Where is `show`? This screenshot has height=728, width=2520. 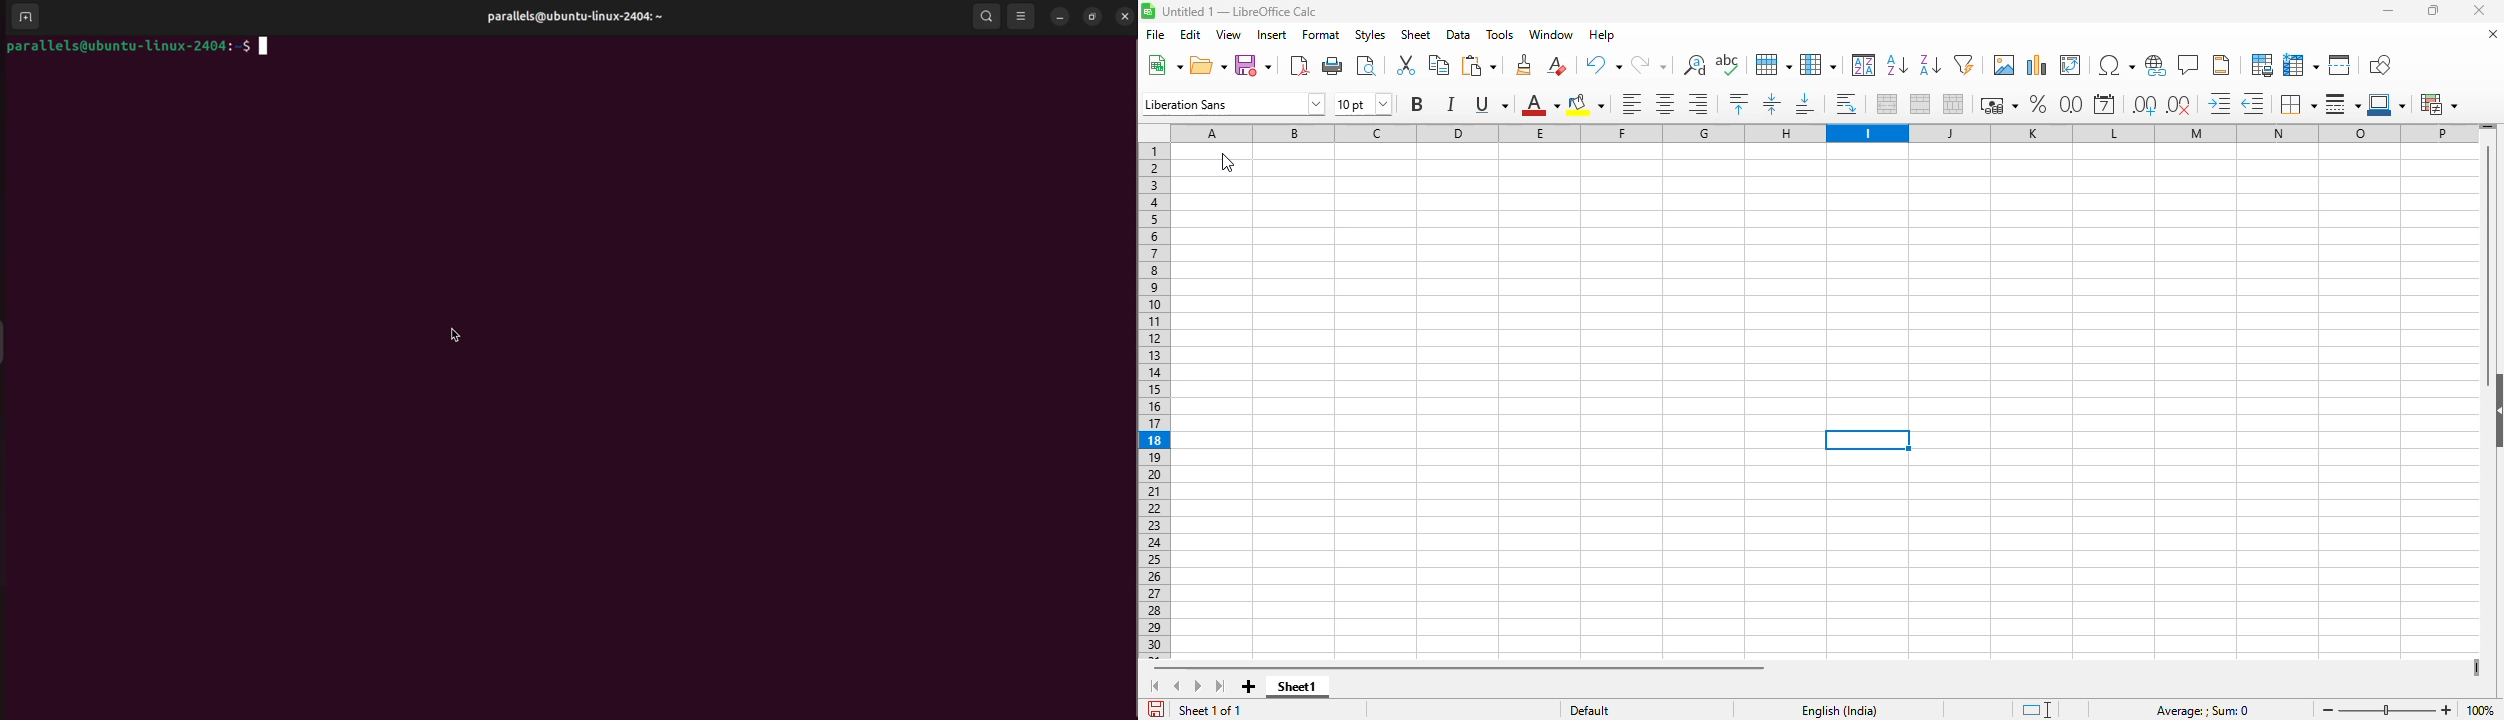
show is located at coordinates (2495, 412).